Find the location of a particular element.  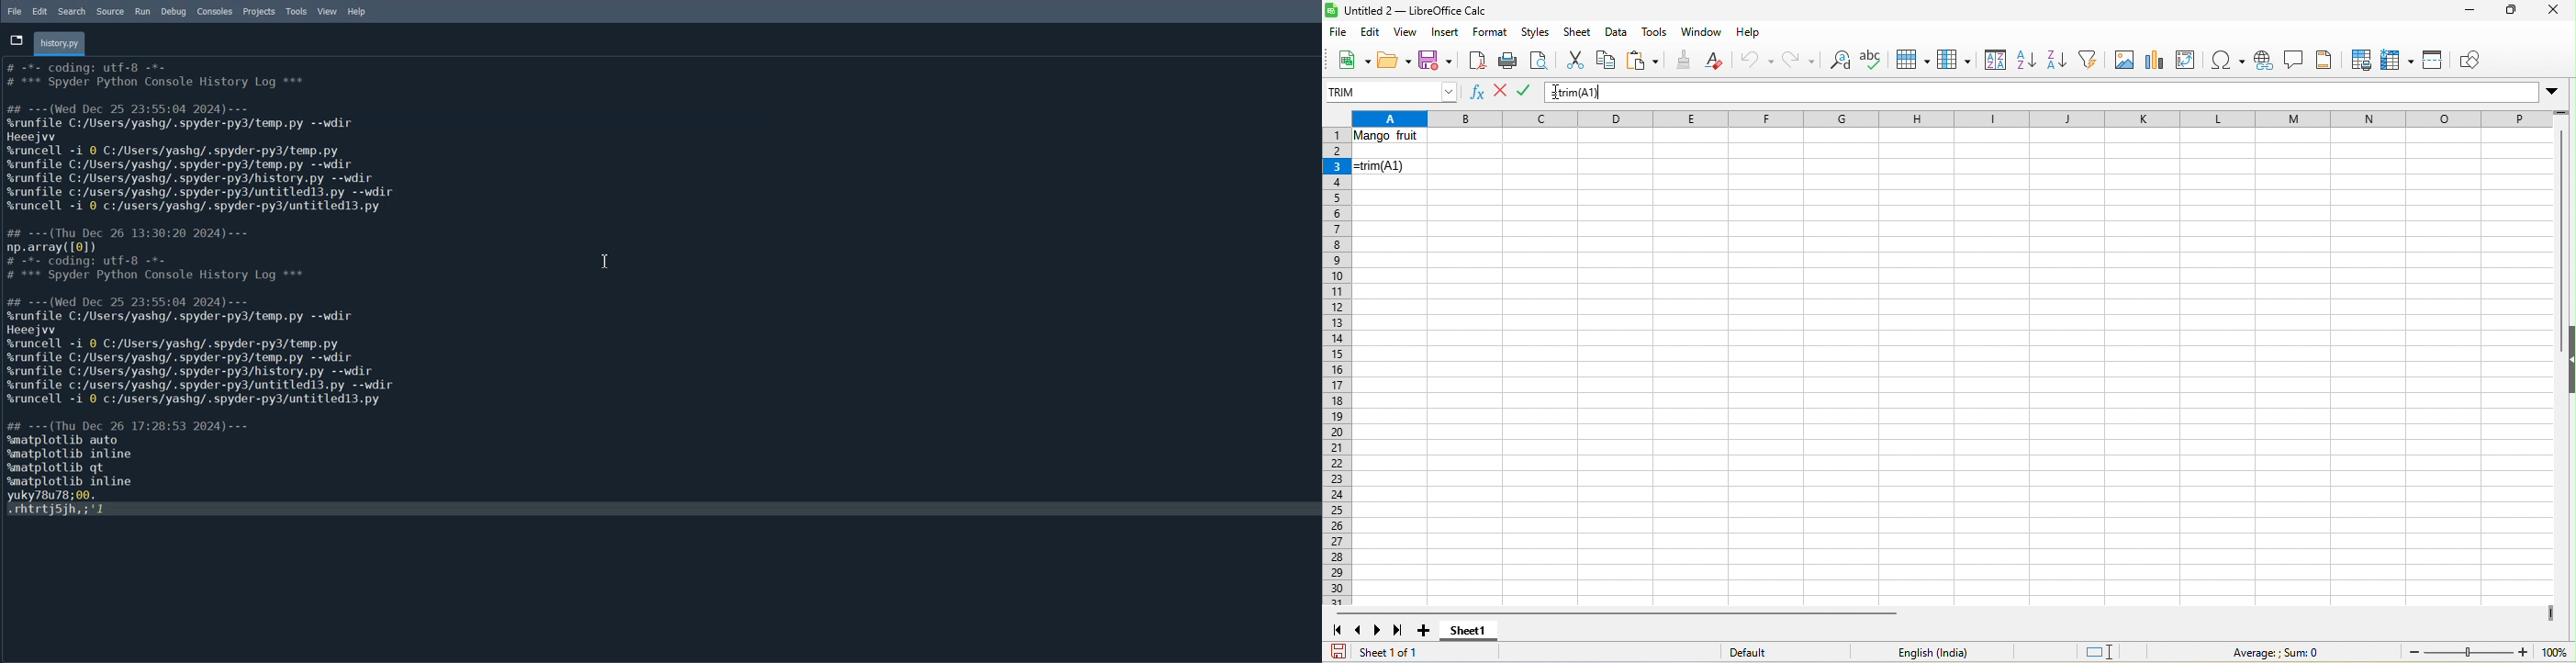

default is located at coordinates (1767, 653).